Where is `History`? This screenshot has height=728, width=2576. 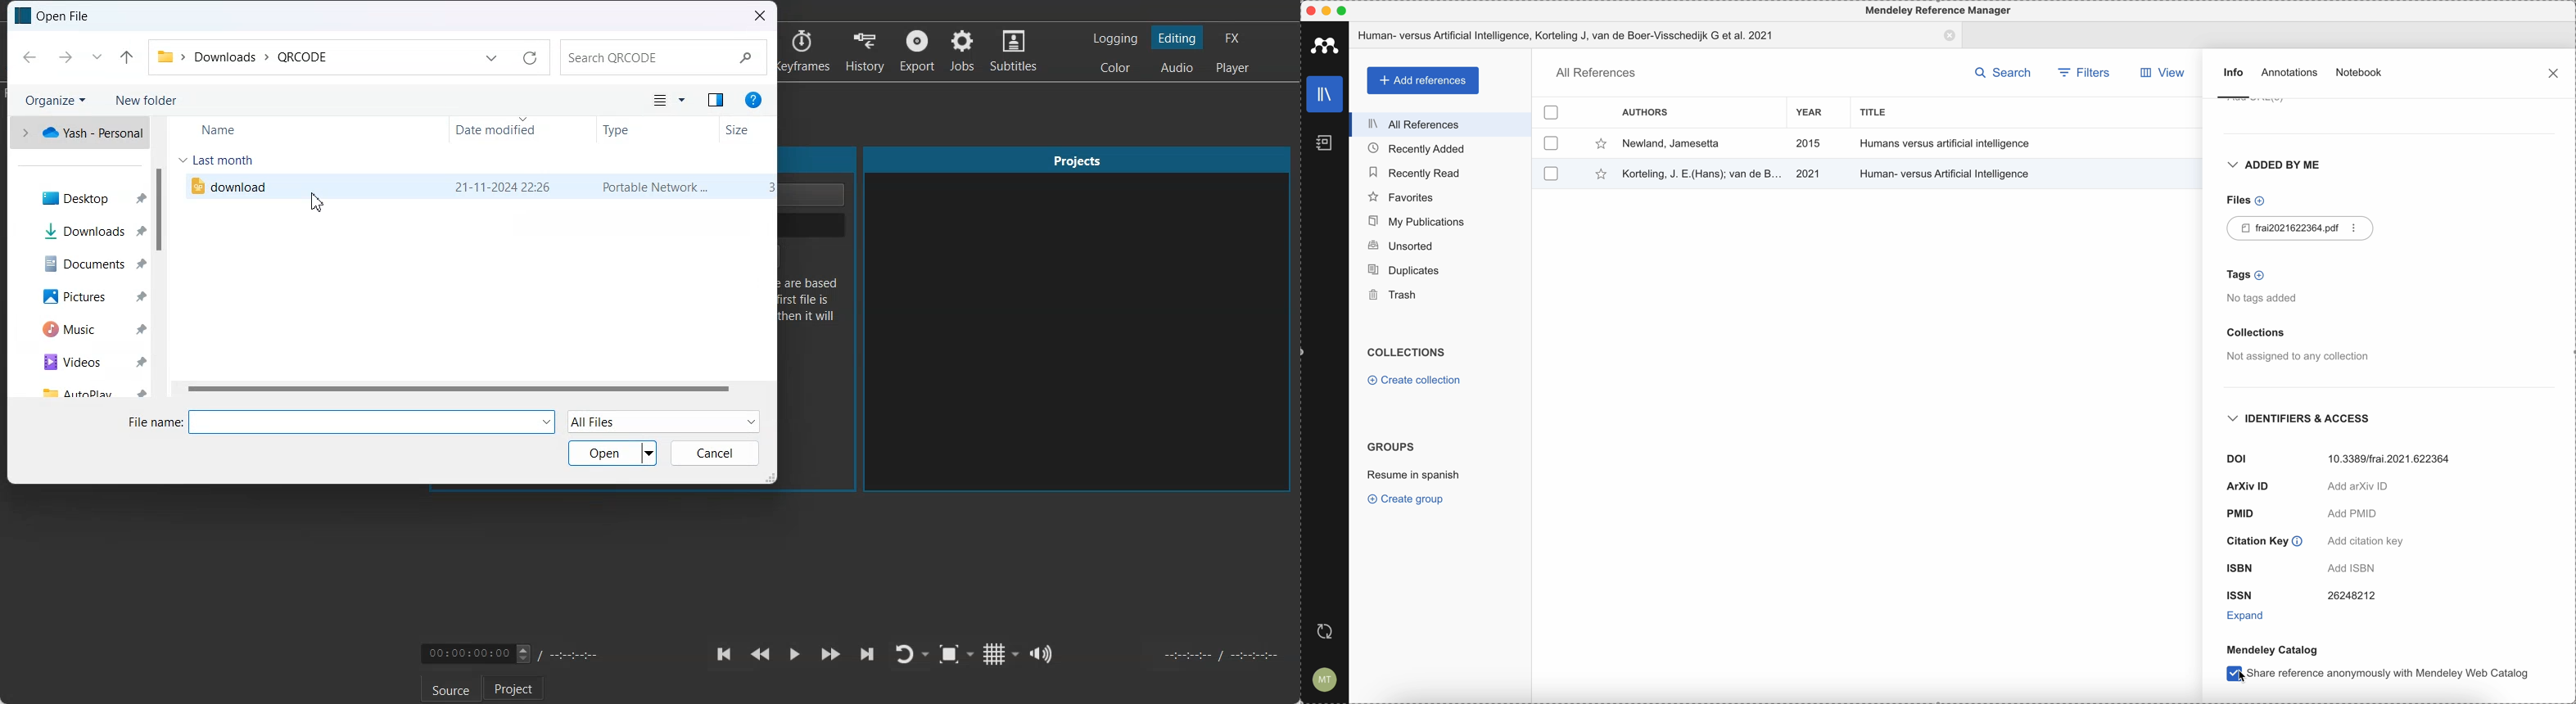
History is located at coordinates (867, 51).